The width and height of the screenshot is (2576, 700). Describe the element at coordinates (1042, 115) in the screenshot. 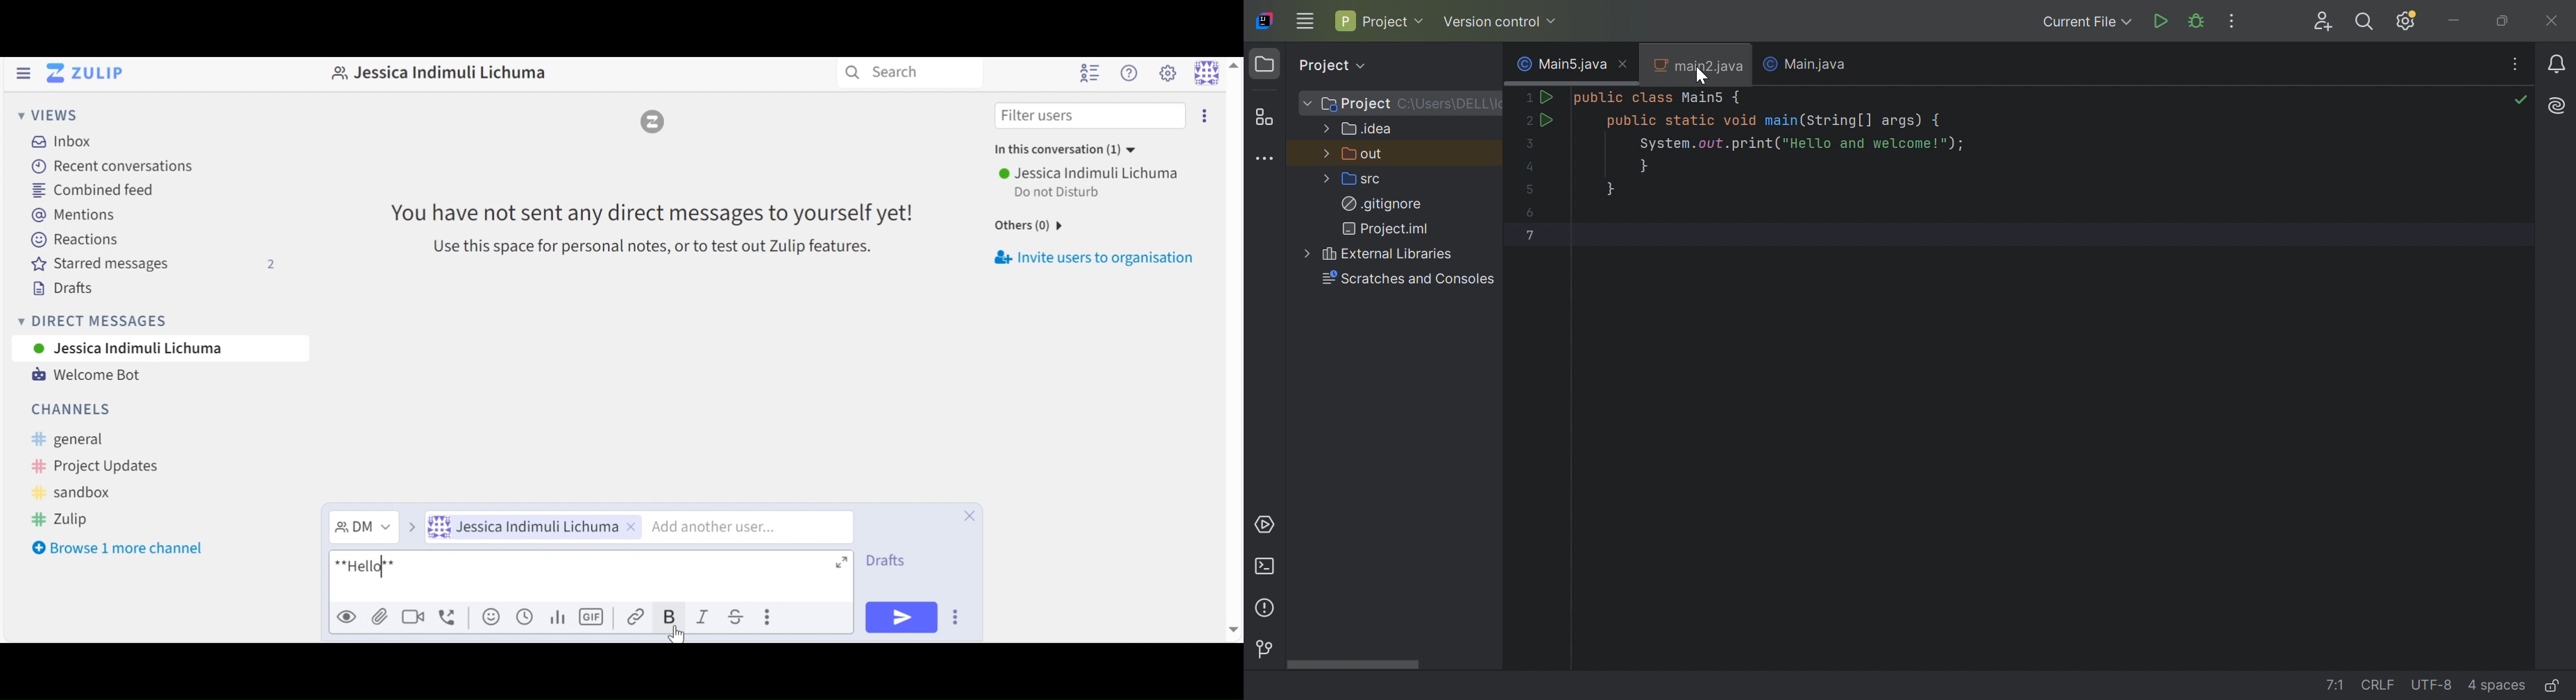

I see `filter users` at that location.